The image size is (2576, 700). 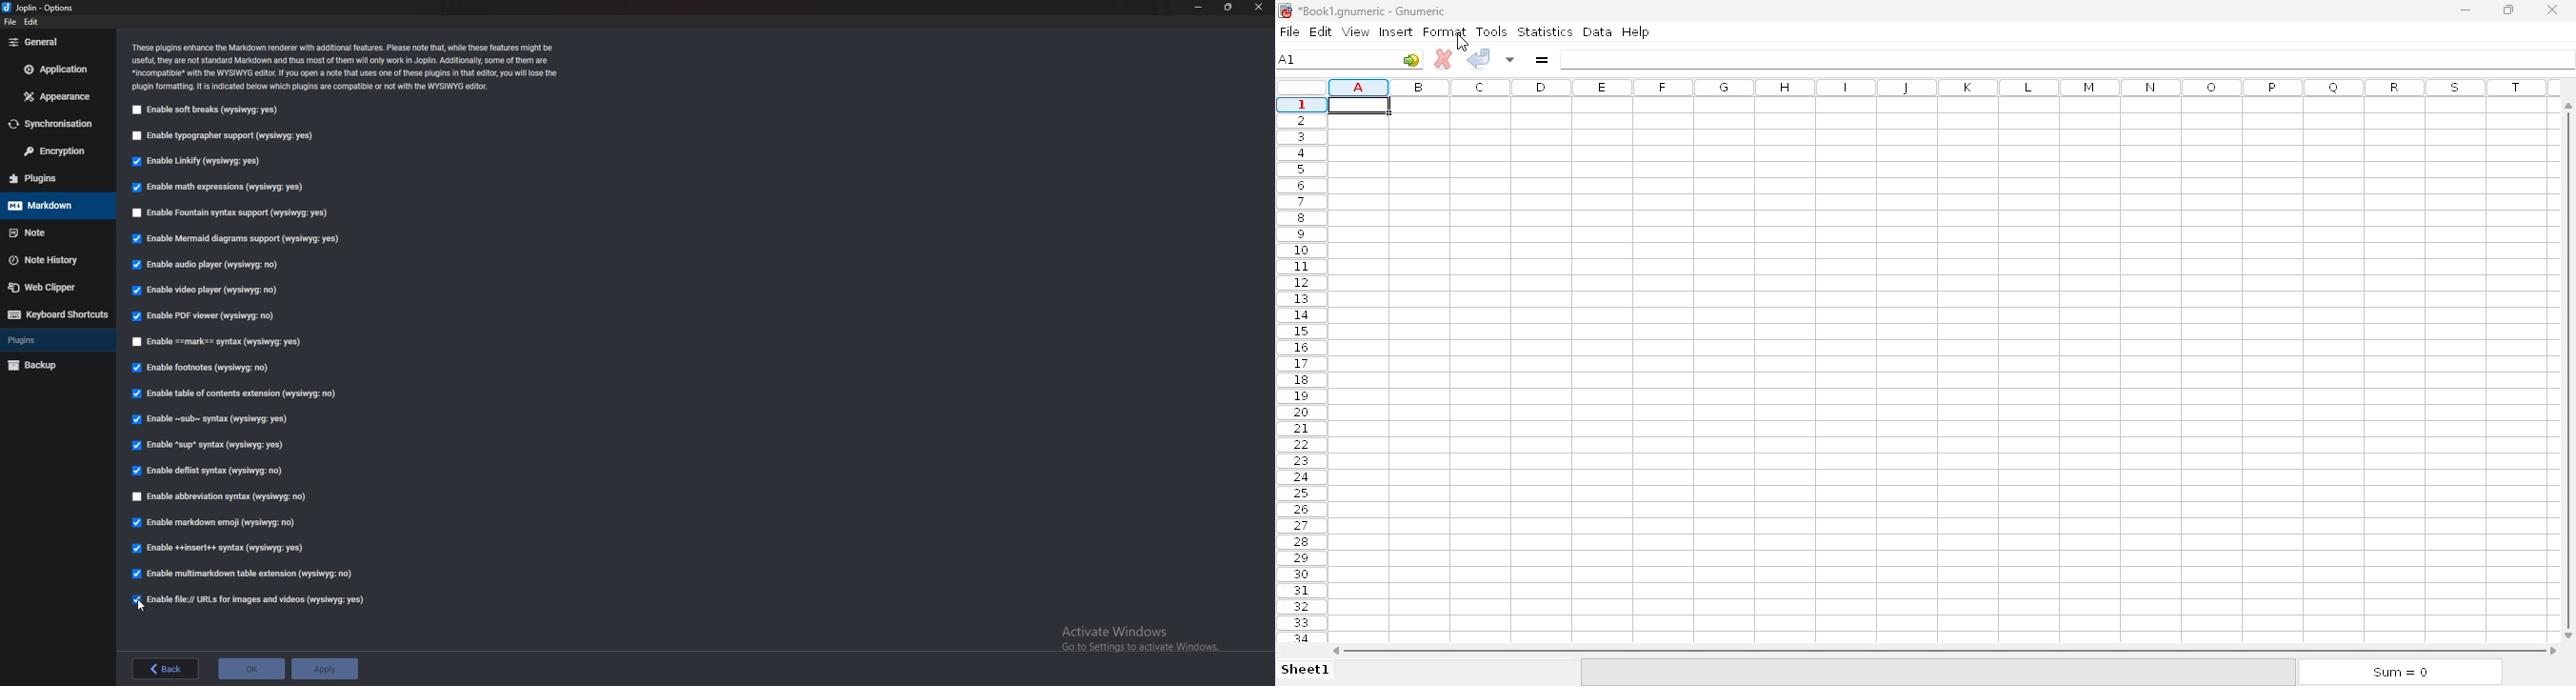 What do you see at coordinates (234, 213) in the screenshot?
I see `enable fountain syntax support` at bounding box center [234, 213].